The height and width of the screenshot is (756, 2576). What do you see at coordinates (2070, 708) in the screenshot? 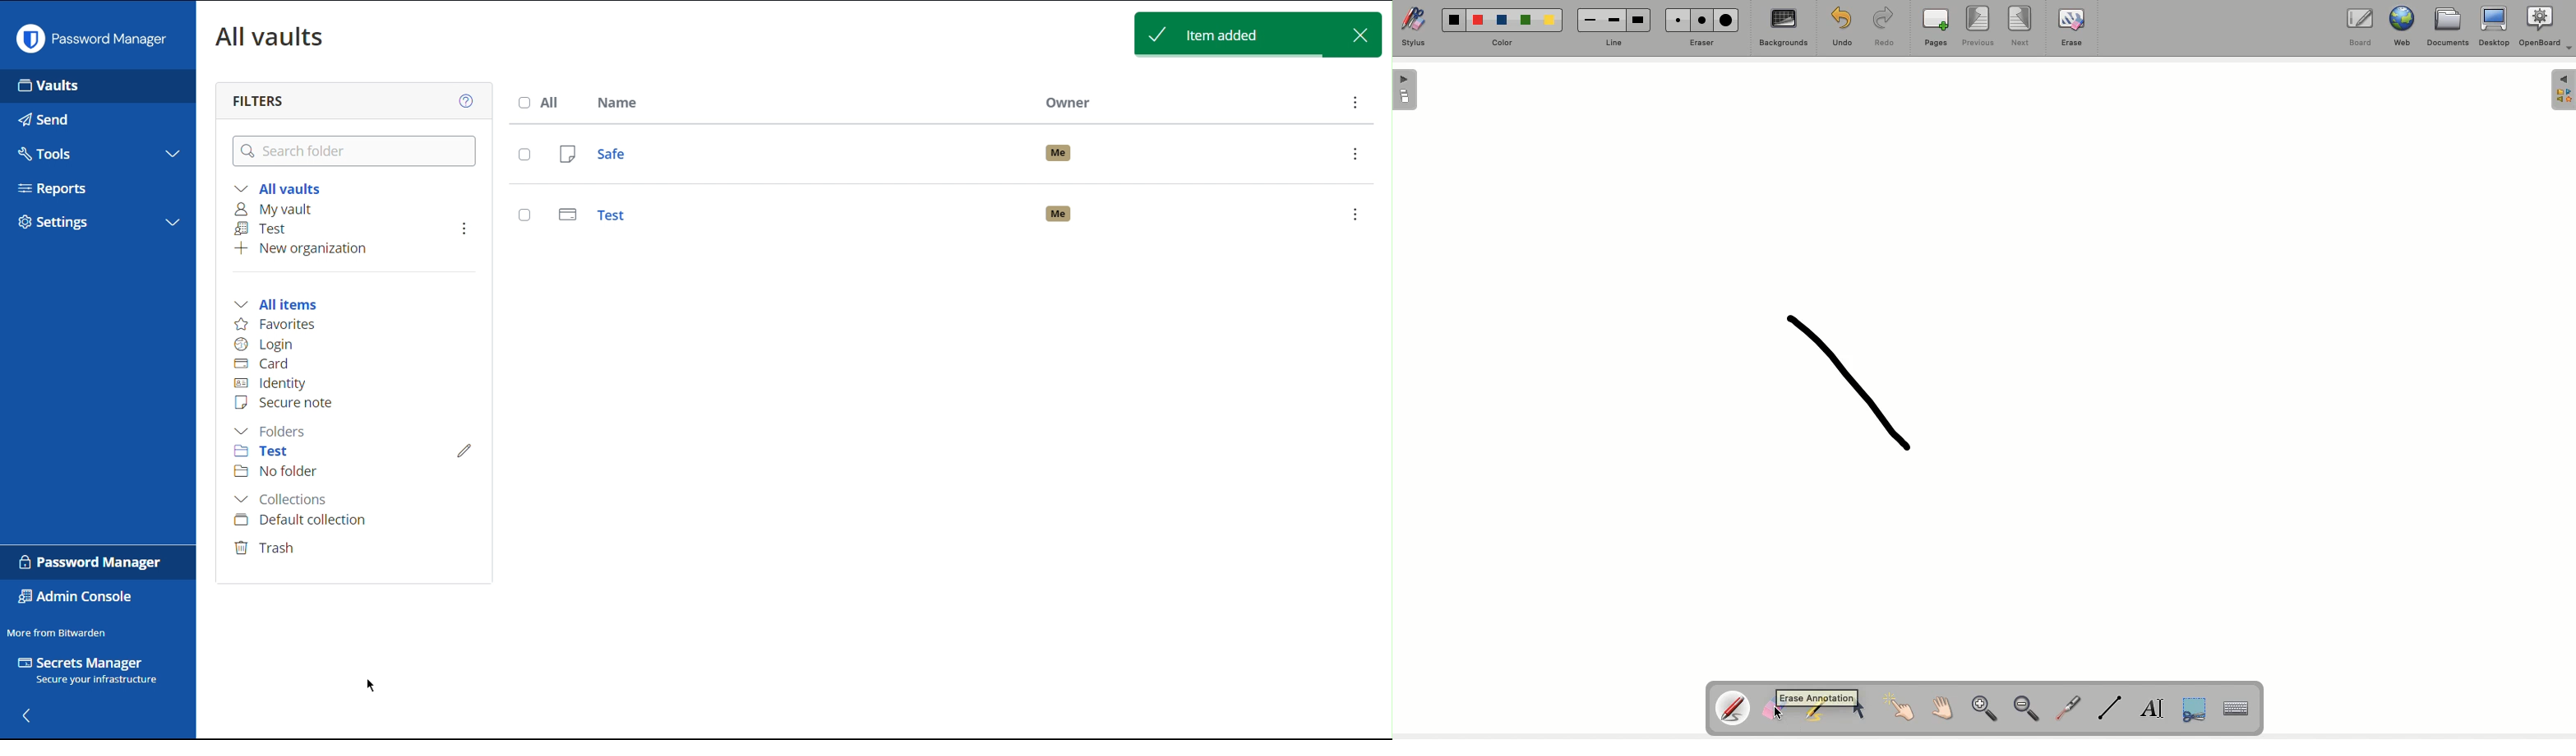
I see `Laser` at bounding box center [2070, 708].